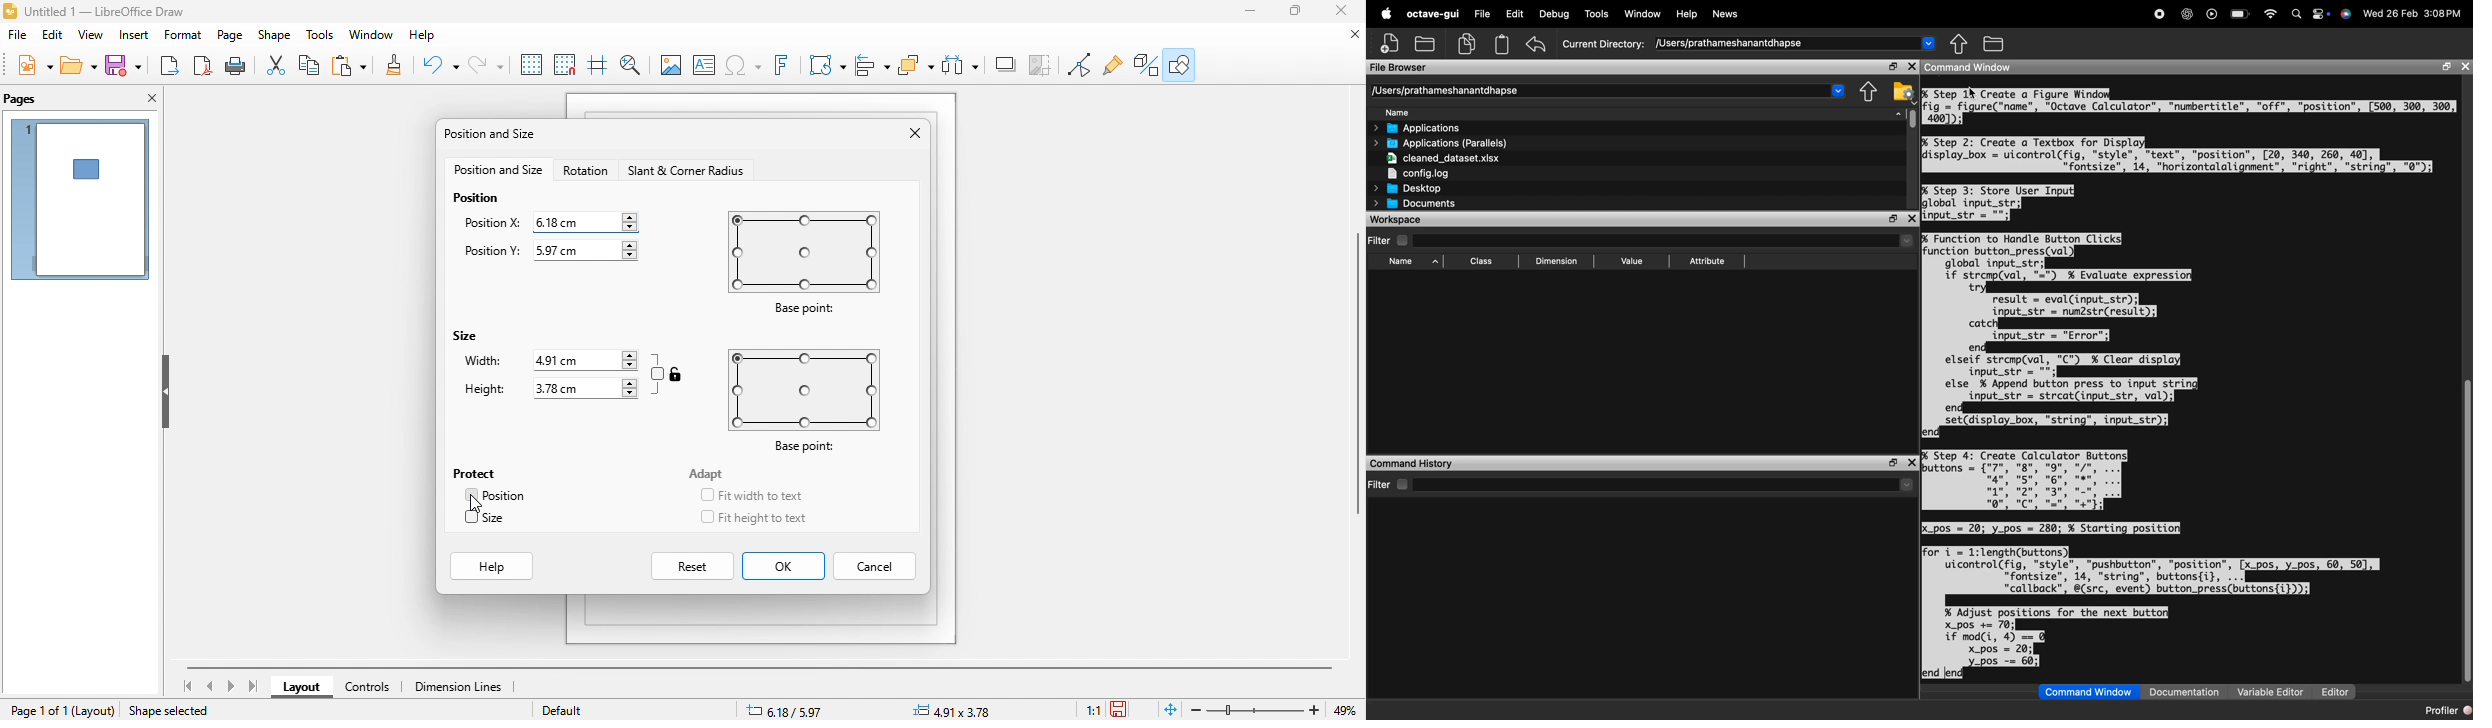 Image resolution: width=2492 pixels, height=728 pixels. What do you see at coordinates (878, 565) in the screenshot?
I see `cancel` at bounding box center [878, 565].